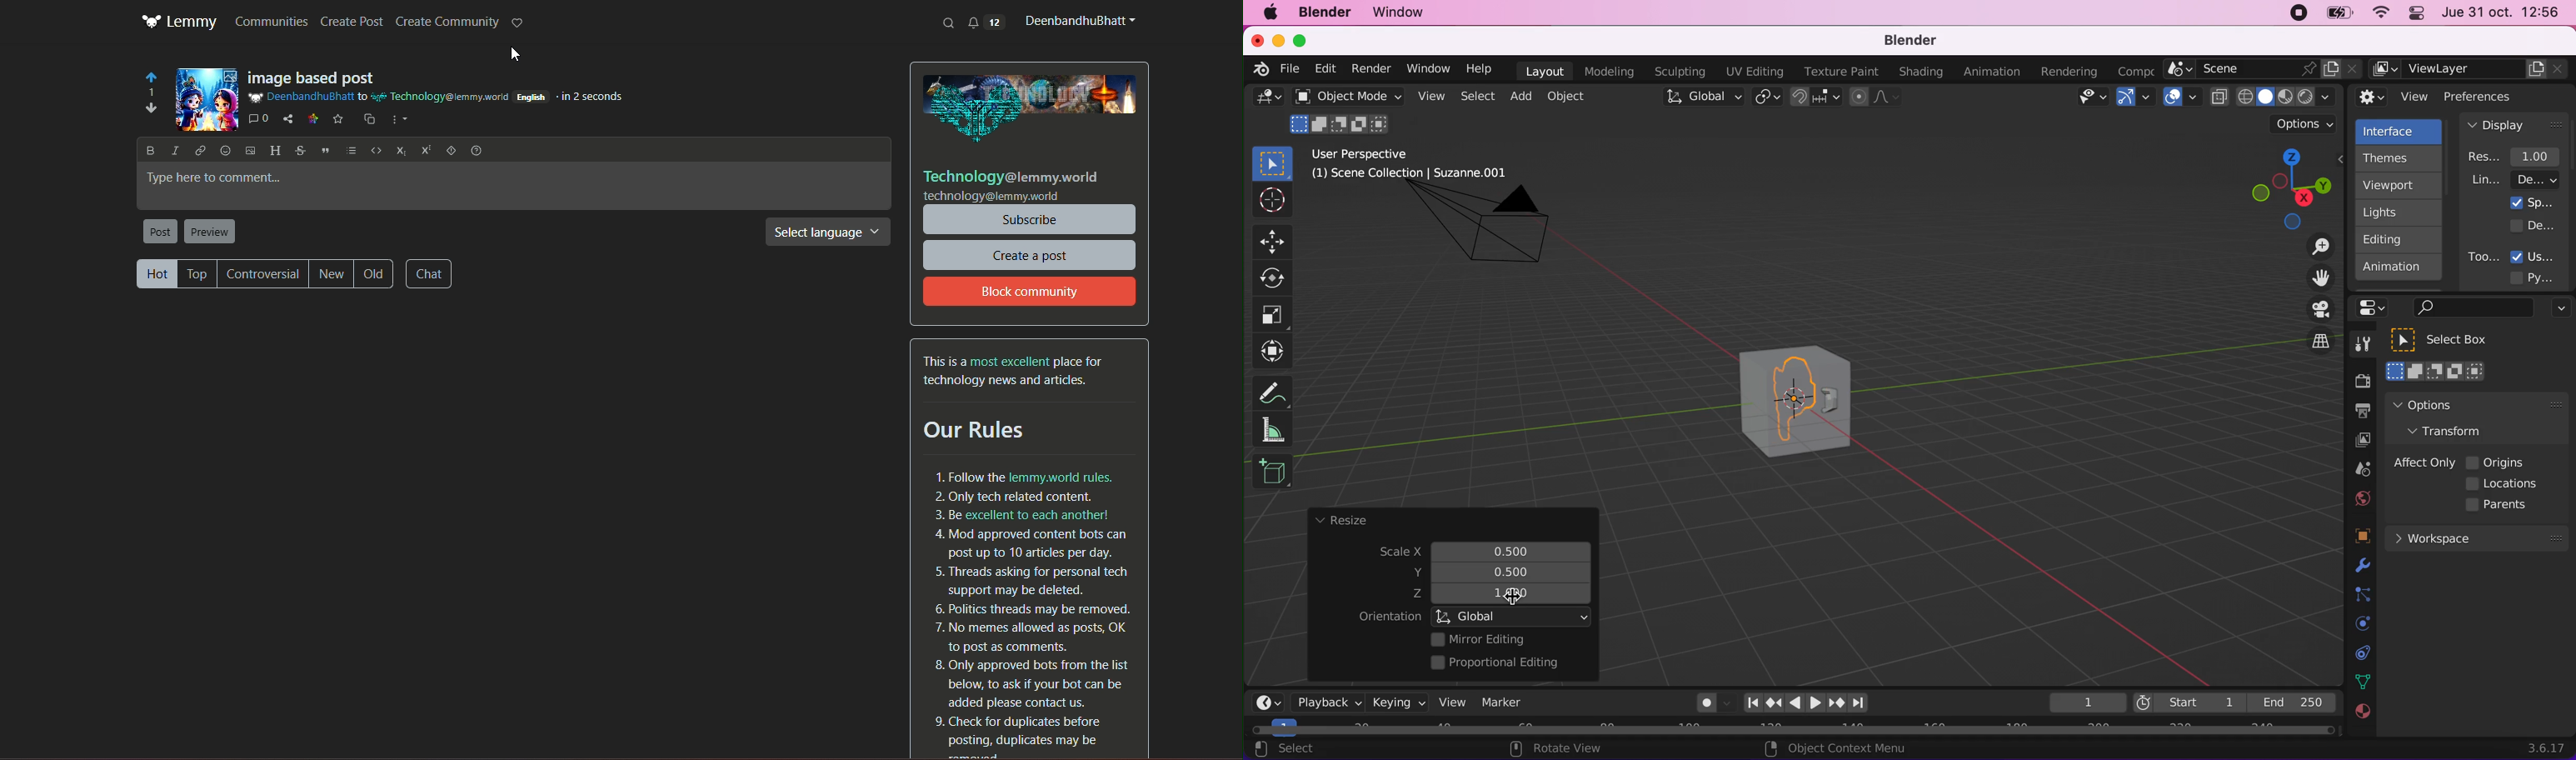  What do you see at coordinates (2295, 15) in the screenshot?
I see `recording stopped` at bounding box center [2295, 15].